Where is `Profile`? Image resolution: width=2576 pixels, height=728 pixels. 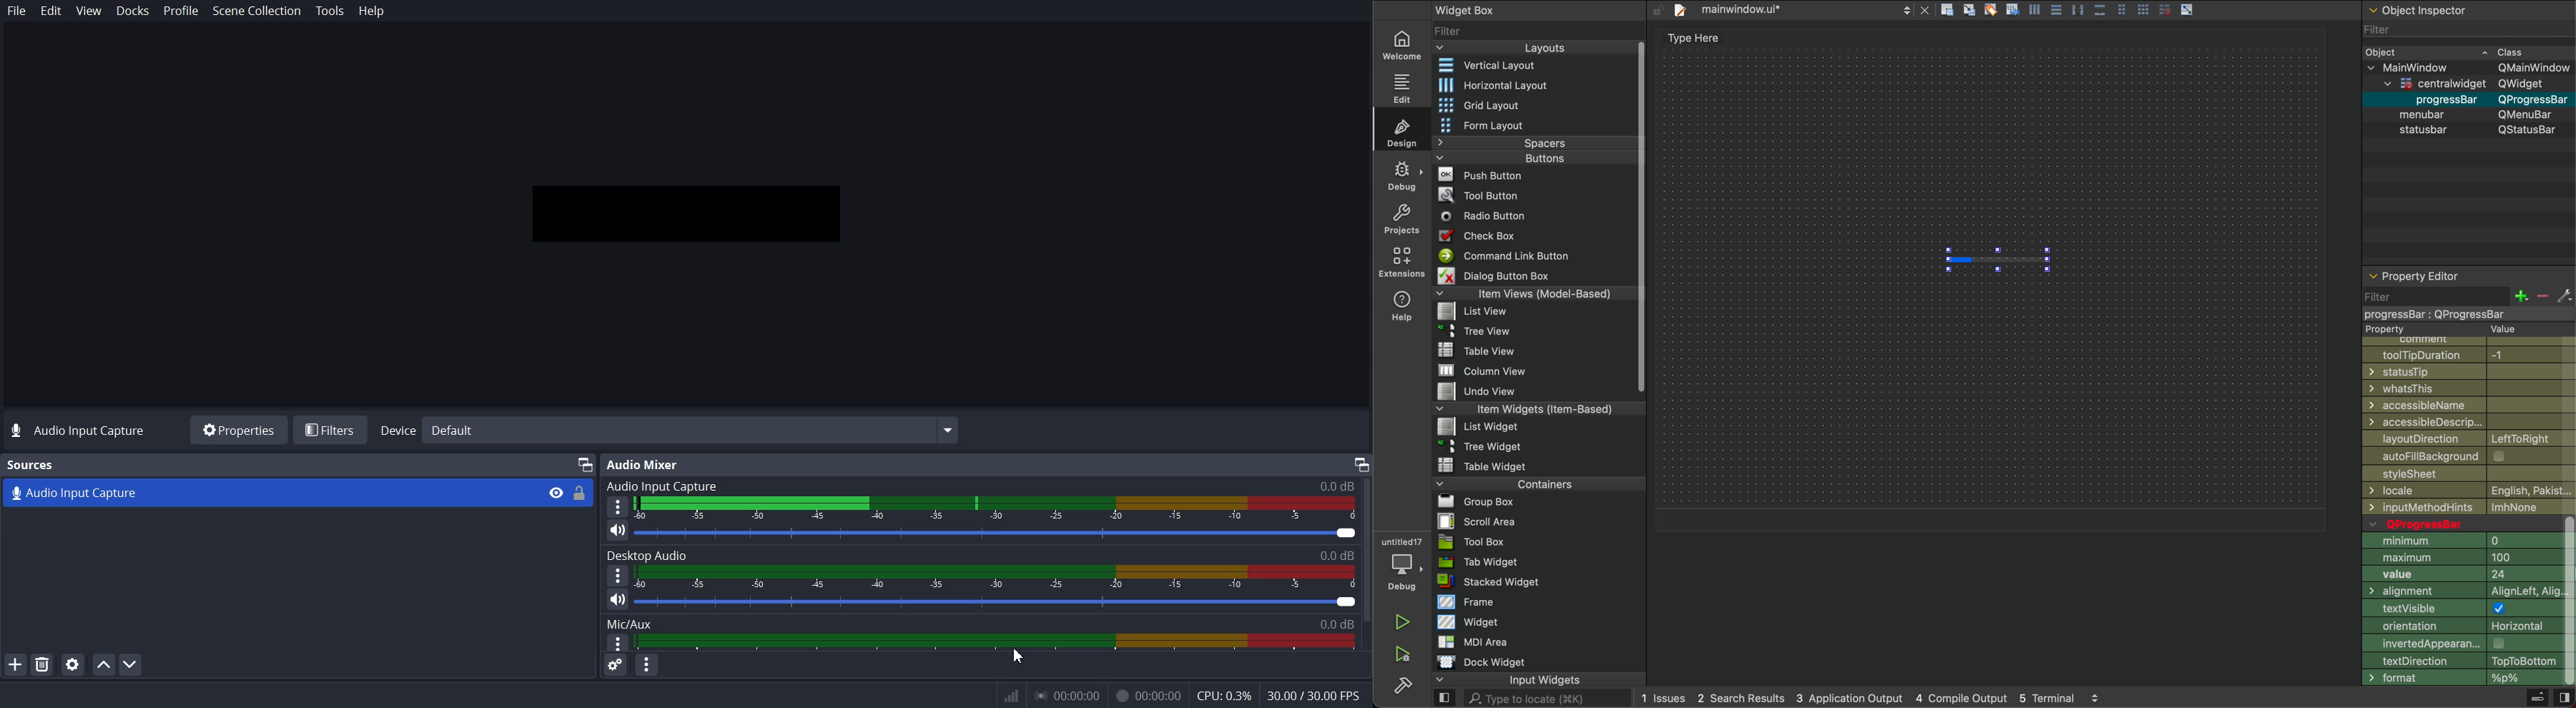
Profile is located at coordinates (181, 11).